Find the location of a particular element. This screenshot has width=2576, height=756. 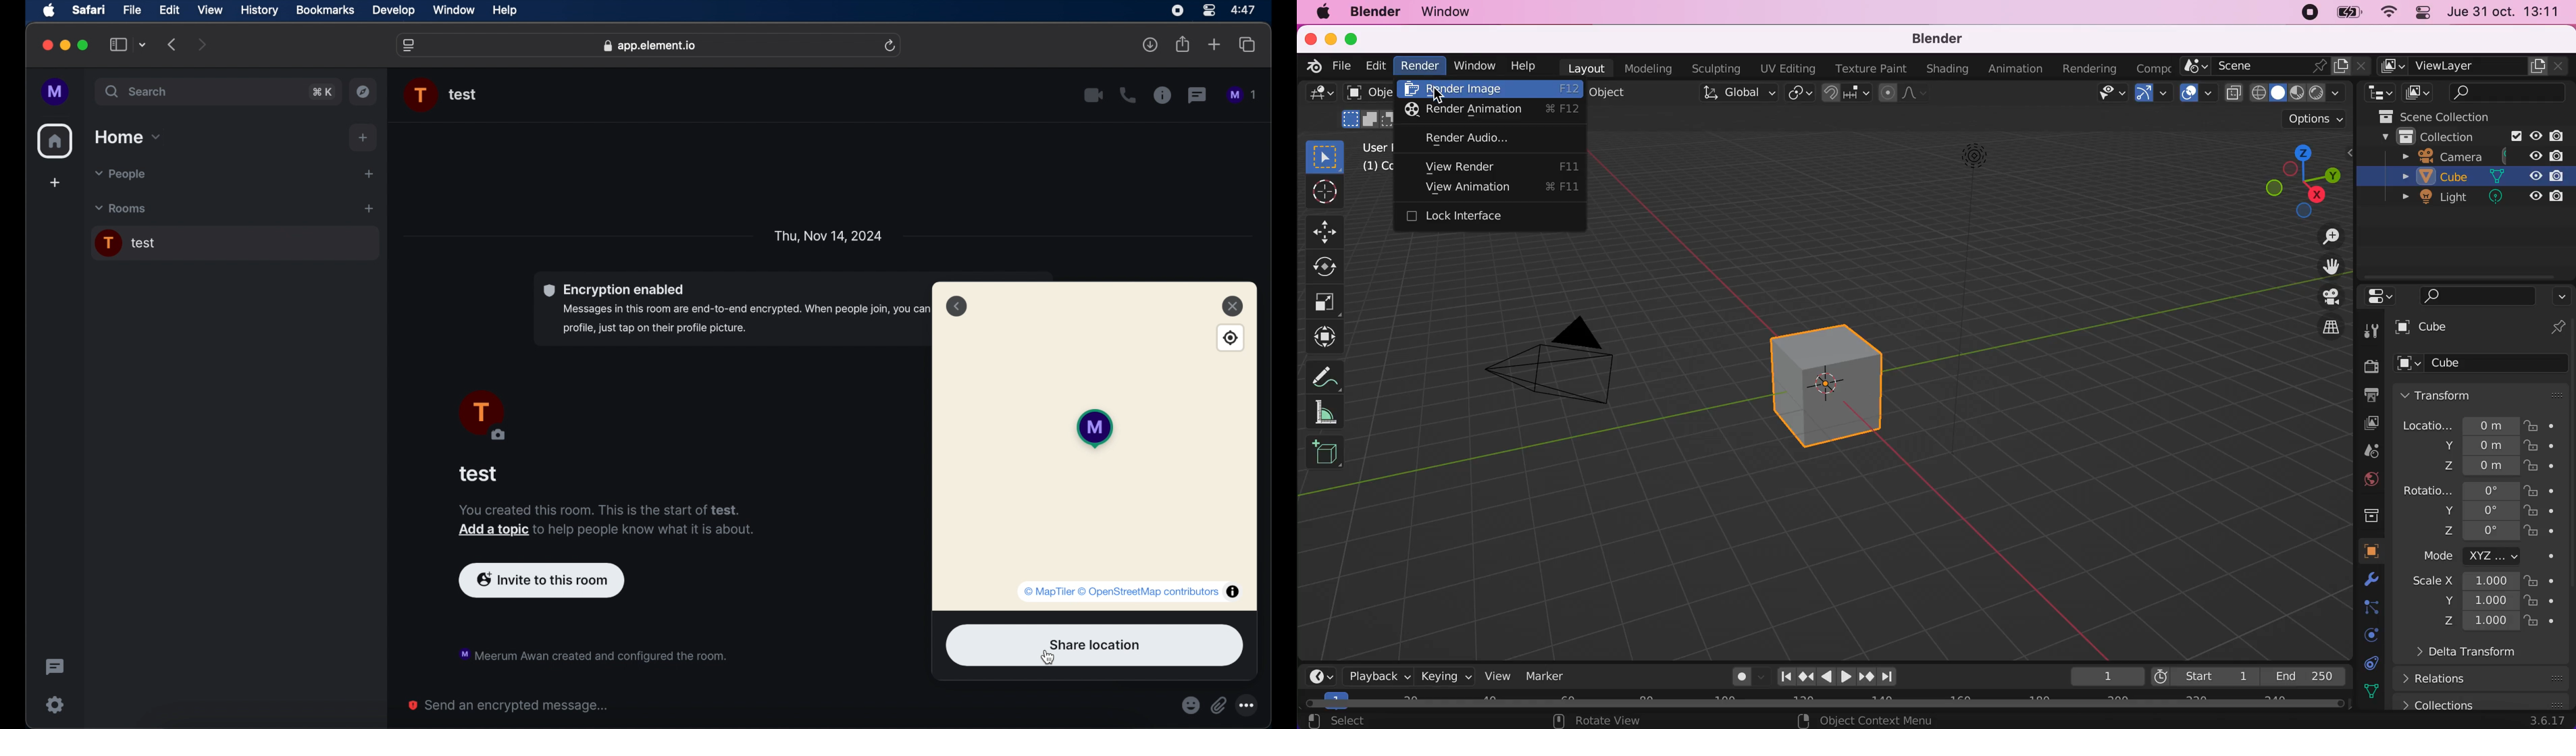

lock is located at coordinates (2543, 490).